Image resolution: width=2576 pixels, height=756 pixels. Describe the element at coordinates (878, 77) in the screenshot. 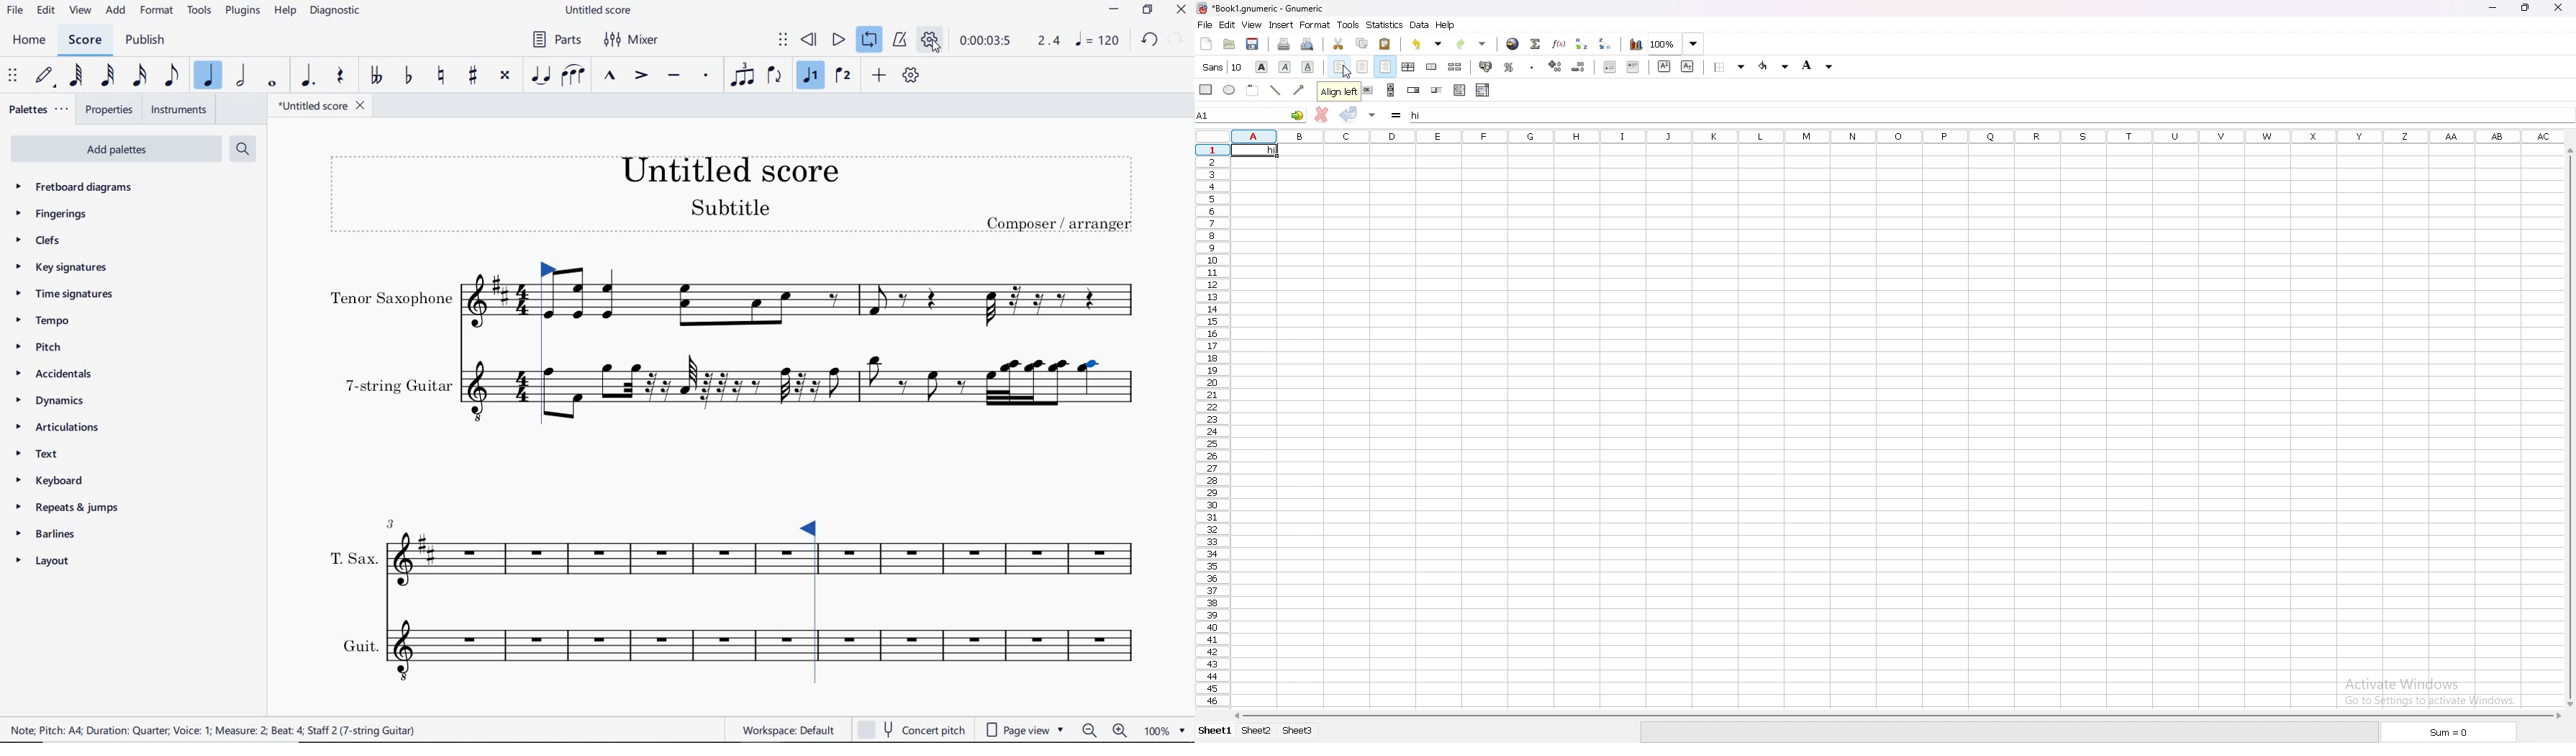

I see `ADD` at that location.